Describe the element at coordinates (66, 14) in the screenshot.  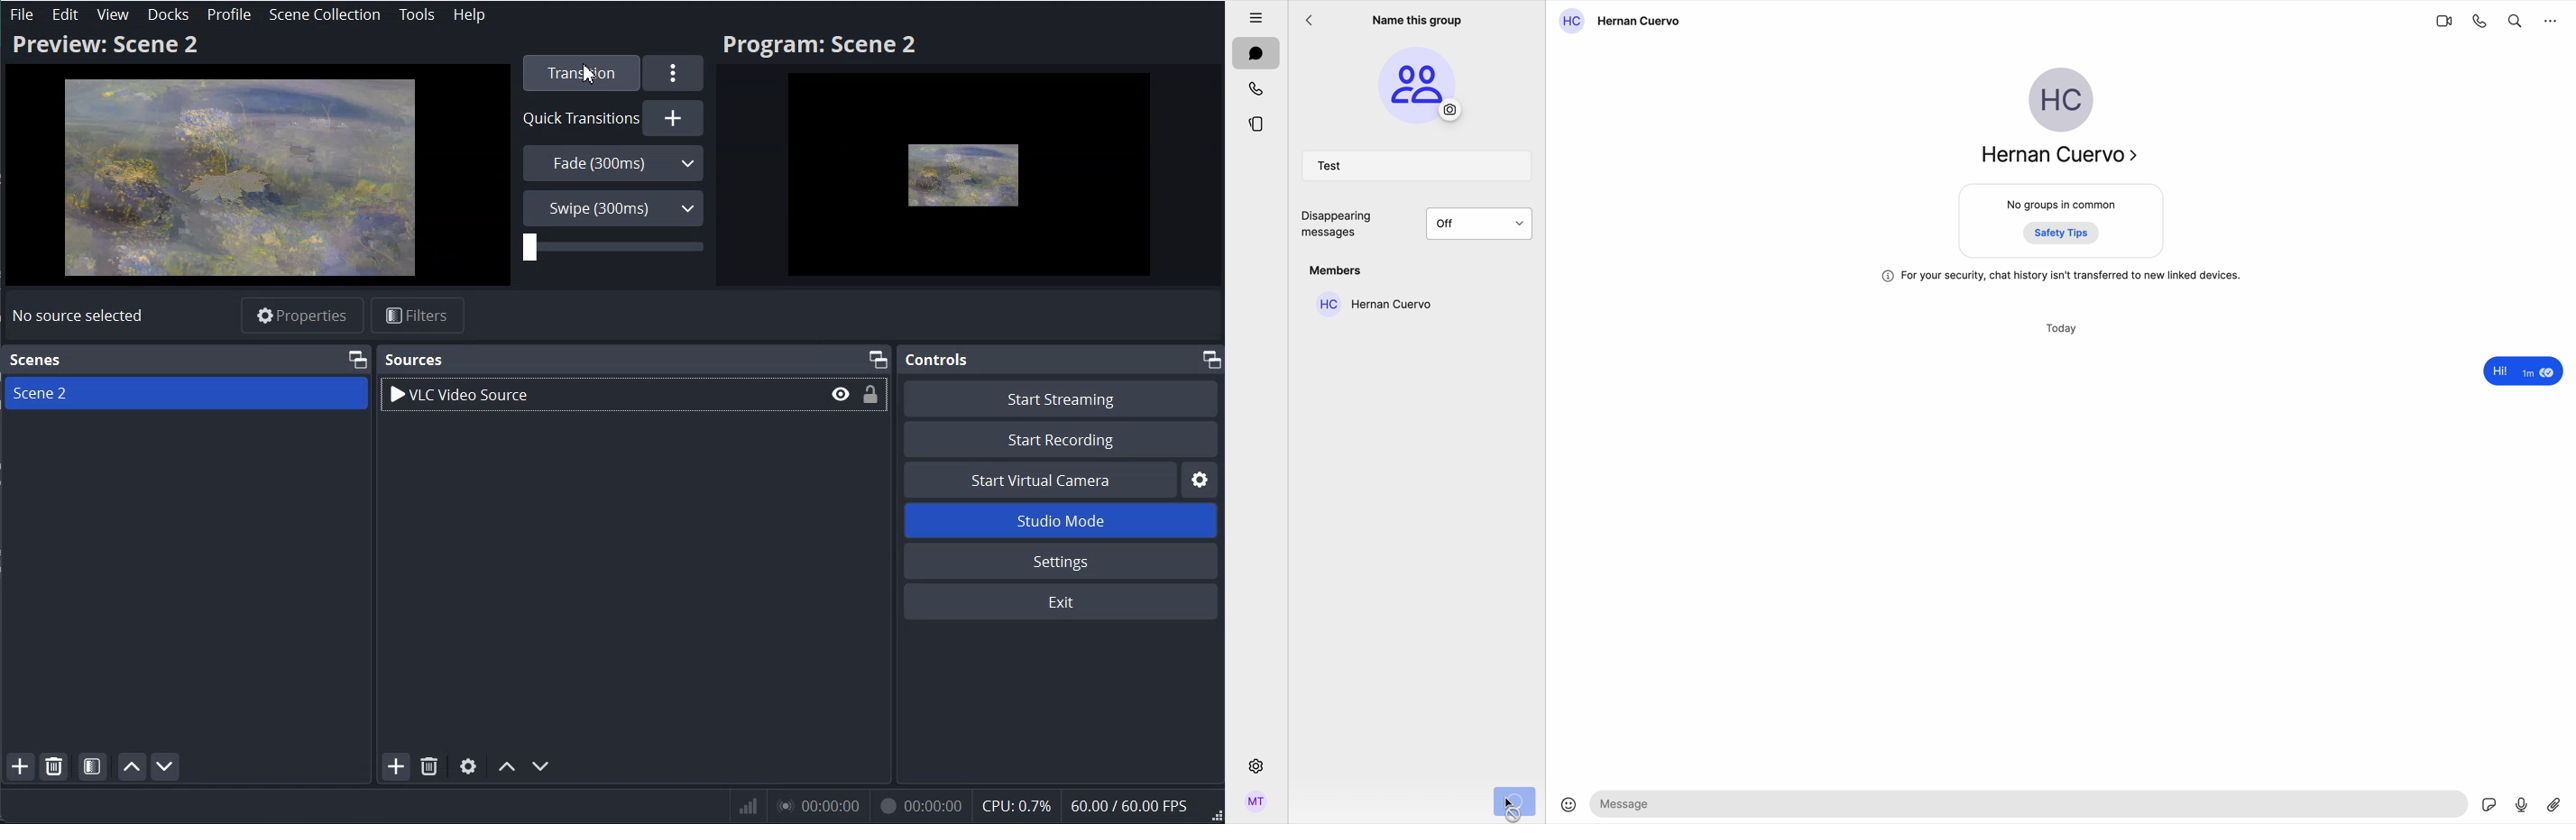
I see `Edit` at that location.